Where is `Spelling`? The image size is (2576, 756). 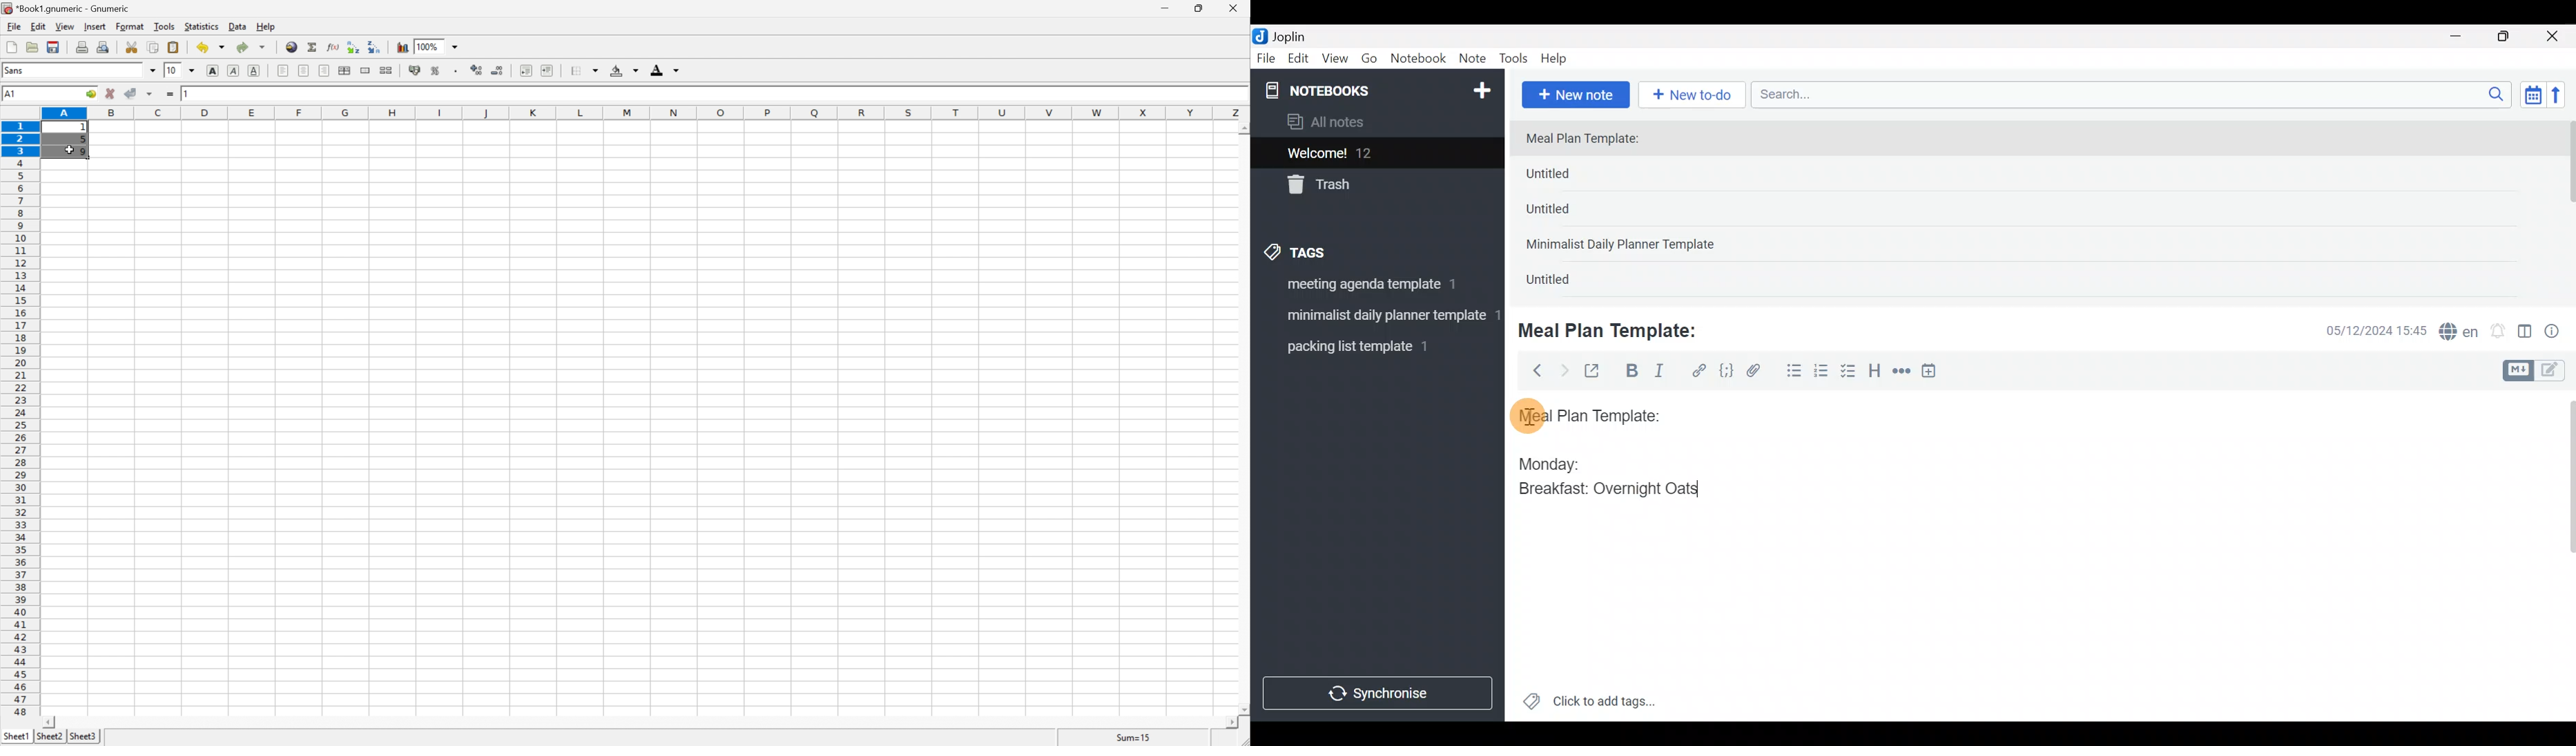 Spelling is located at coordinates (2459, 333).